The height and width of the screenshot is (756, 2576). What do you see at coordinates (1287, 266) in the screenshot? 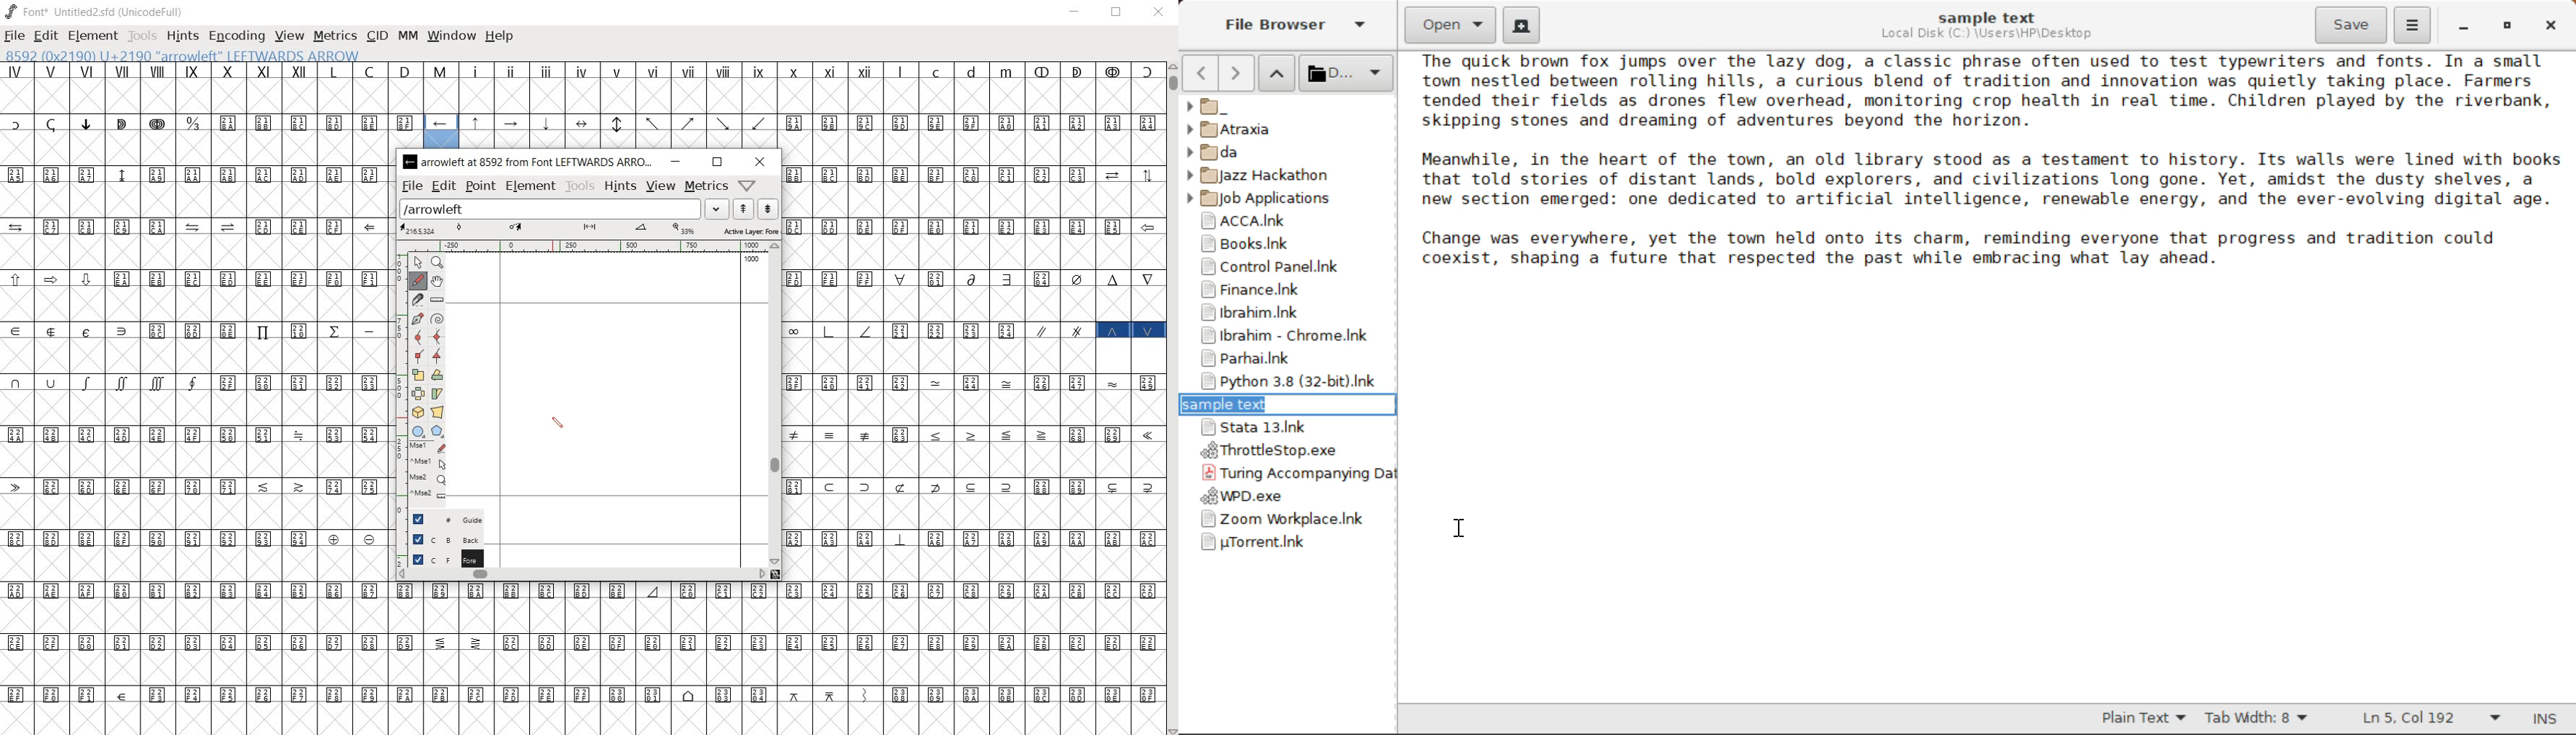
I see `Control Panel Shortcut` at bounding box center [1287, 266].